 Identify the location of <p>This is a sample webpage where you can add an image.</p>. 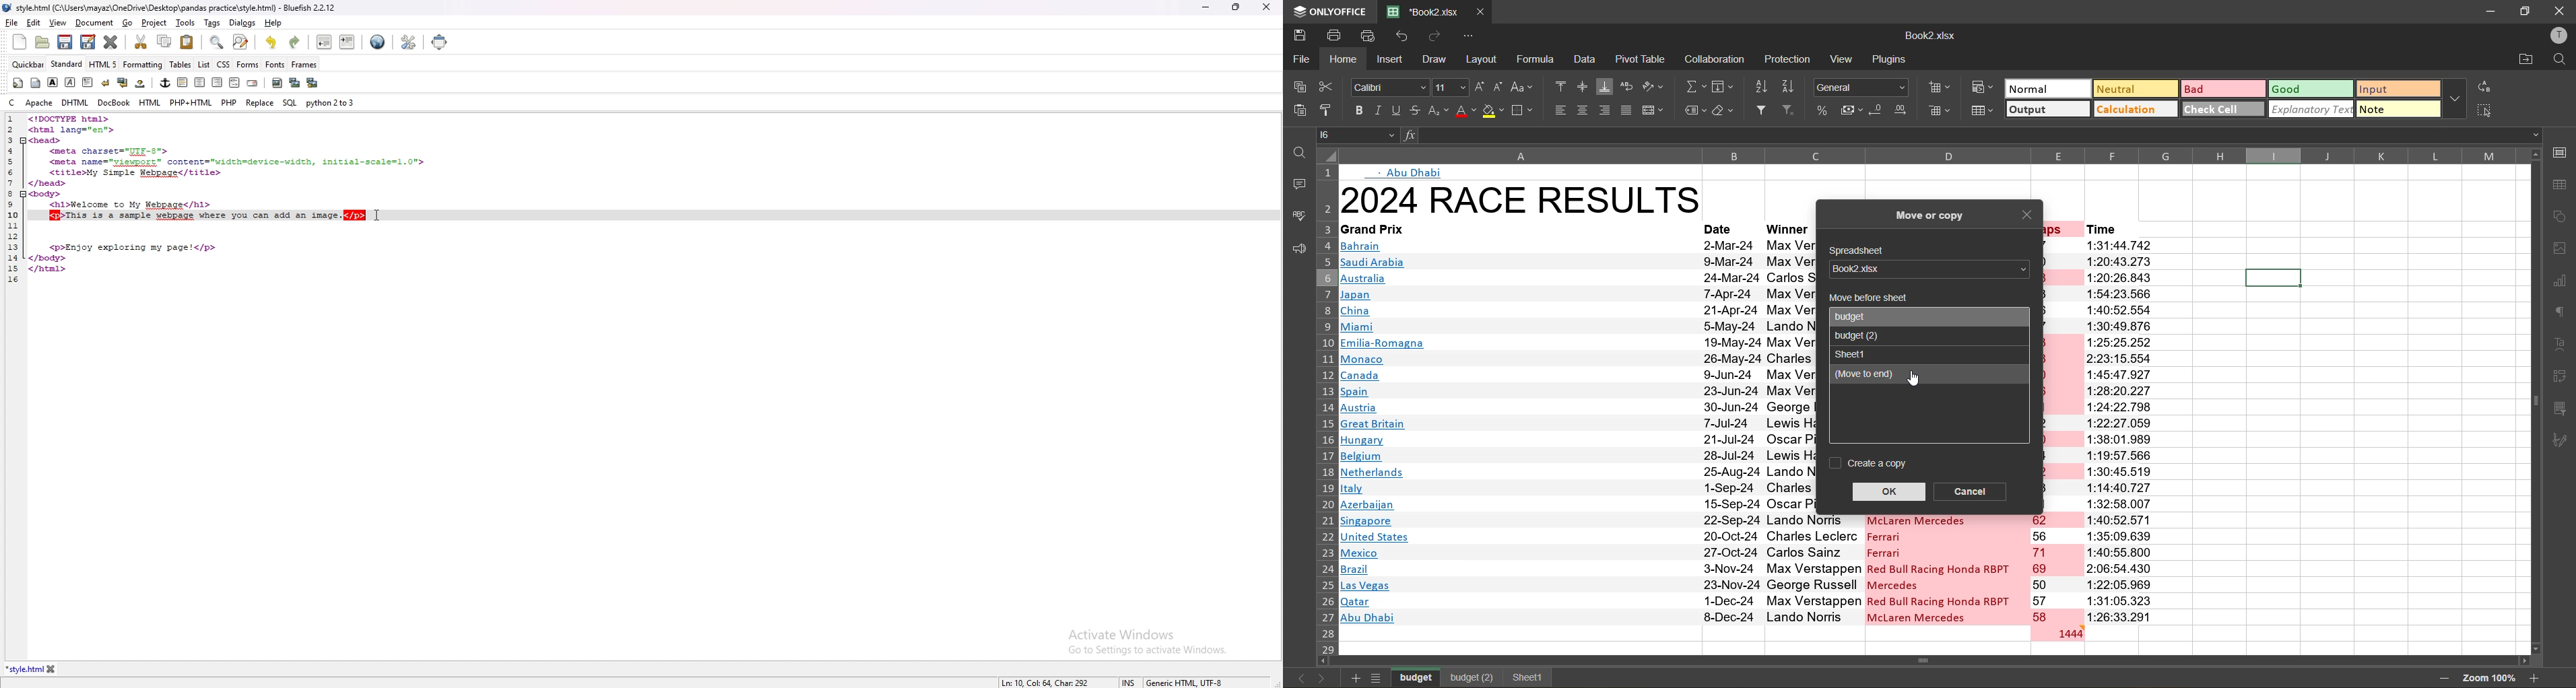
(207, 216).